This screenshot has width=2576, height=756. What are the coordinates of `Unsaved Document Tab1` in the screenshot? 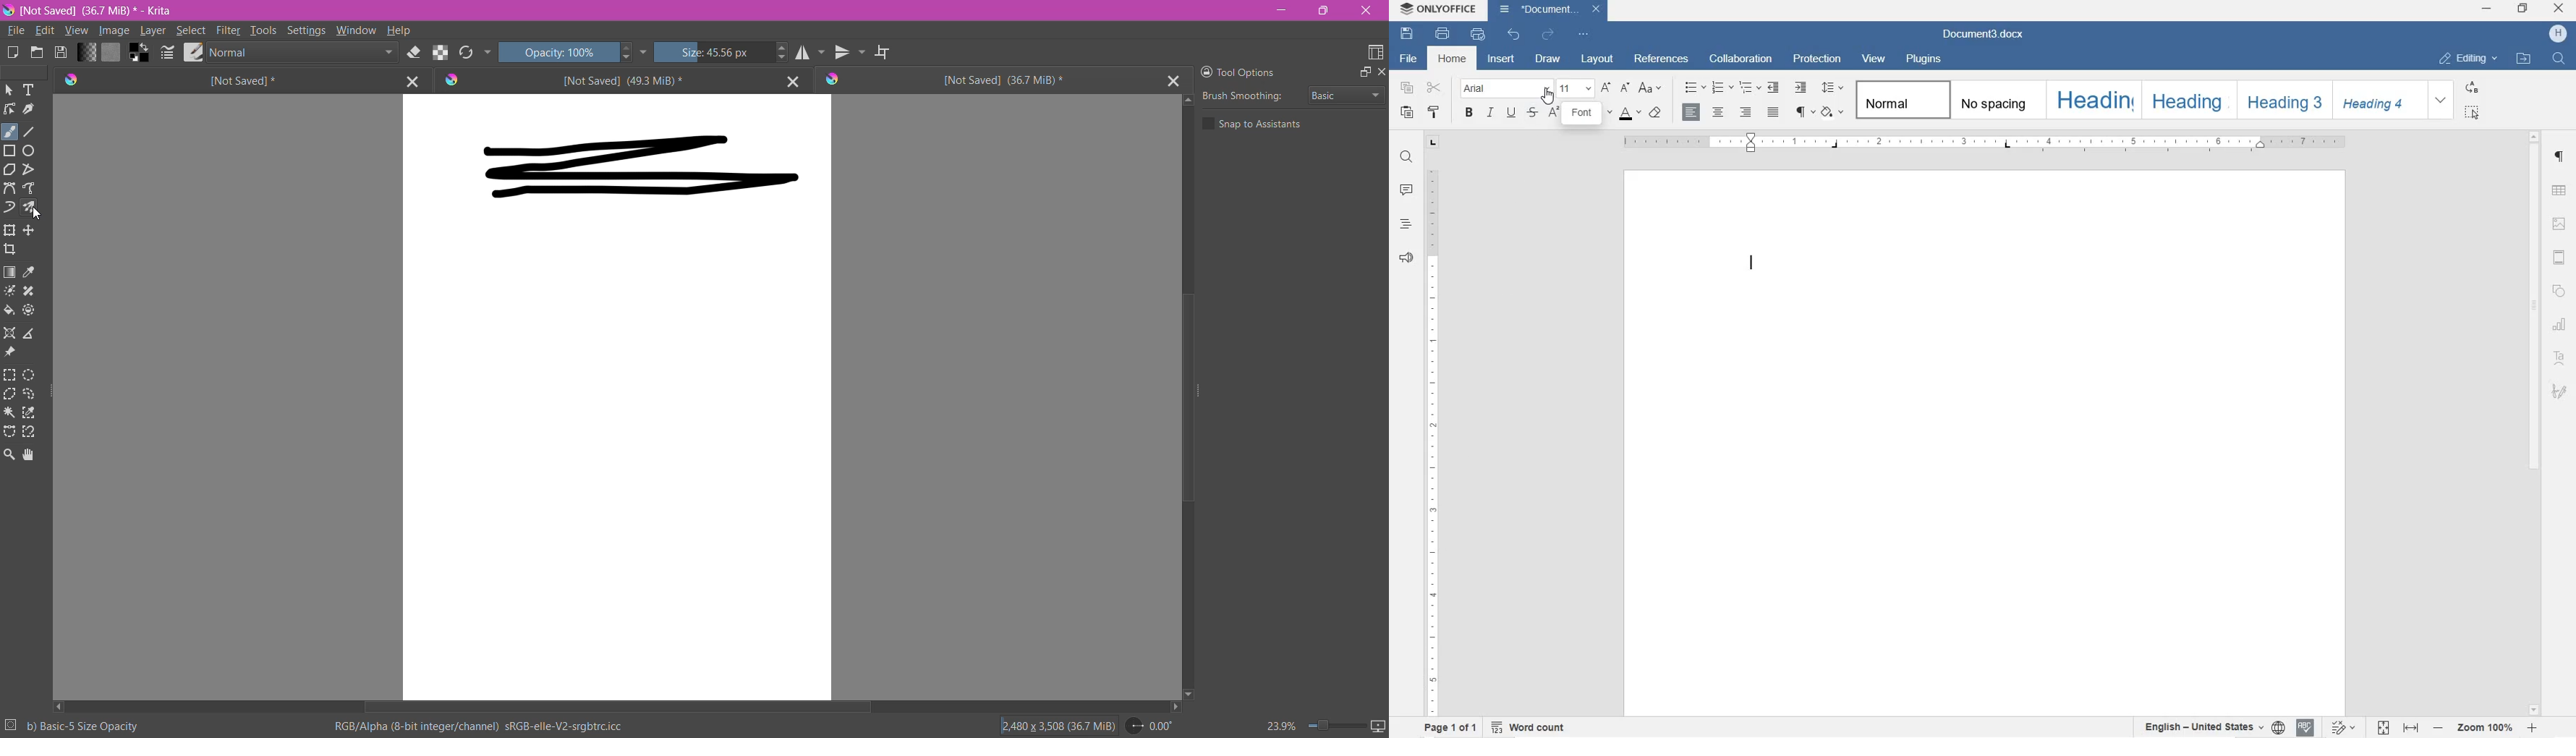 It's located at (217, 80).